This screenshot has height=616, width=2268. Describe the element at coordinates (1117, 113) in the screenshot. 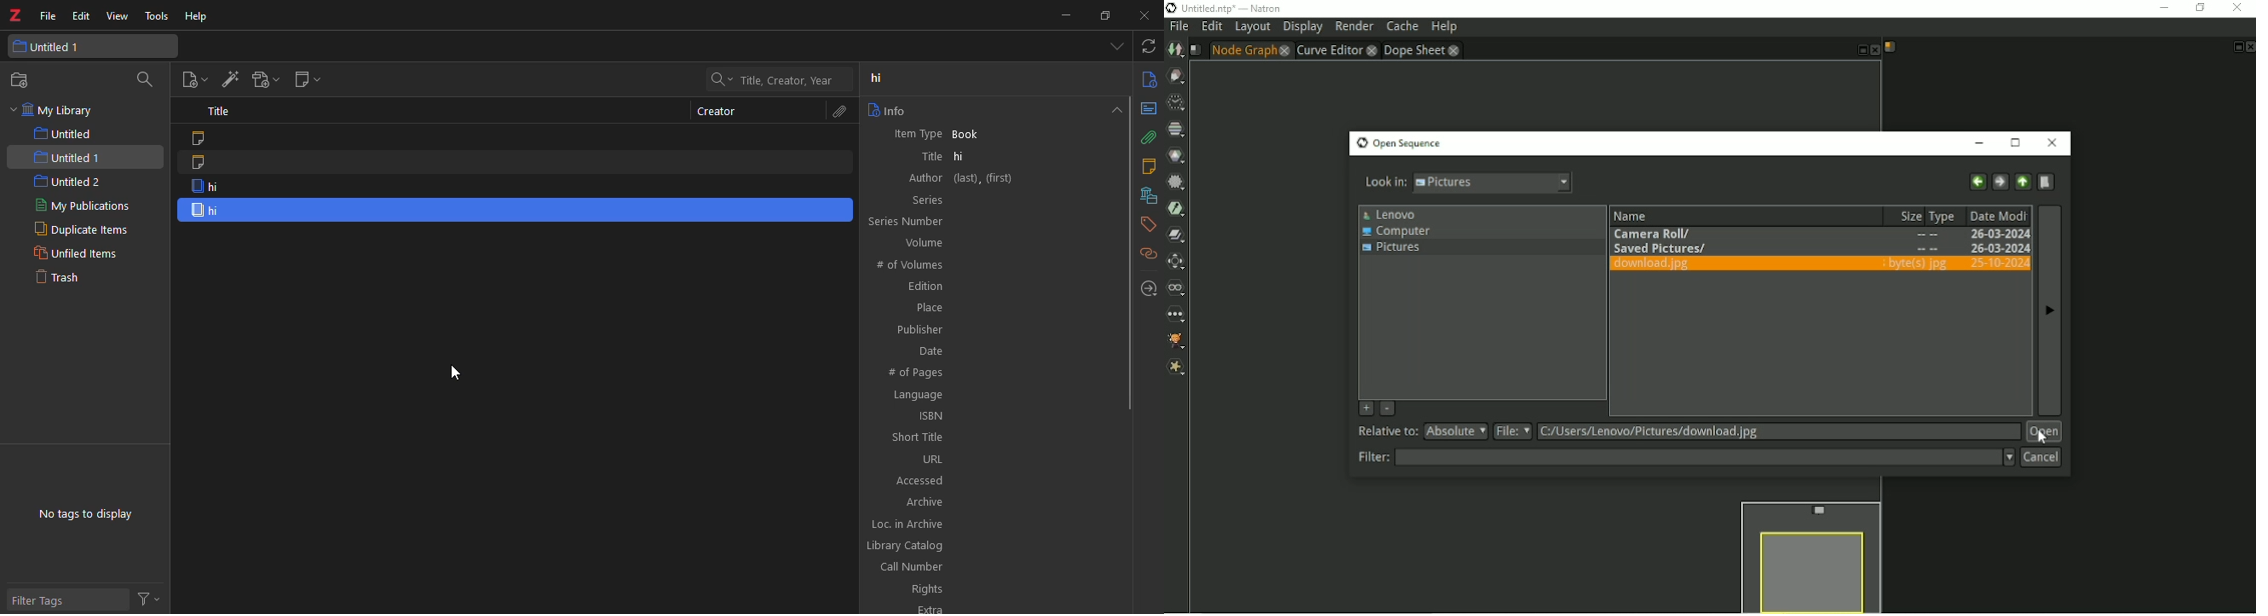

I see `expand` at that location.